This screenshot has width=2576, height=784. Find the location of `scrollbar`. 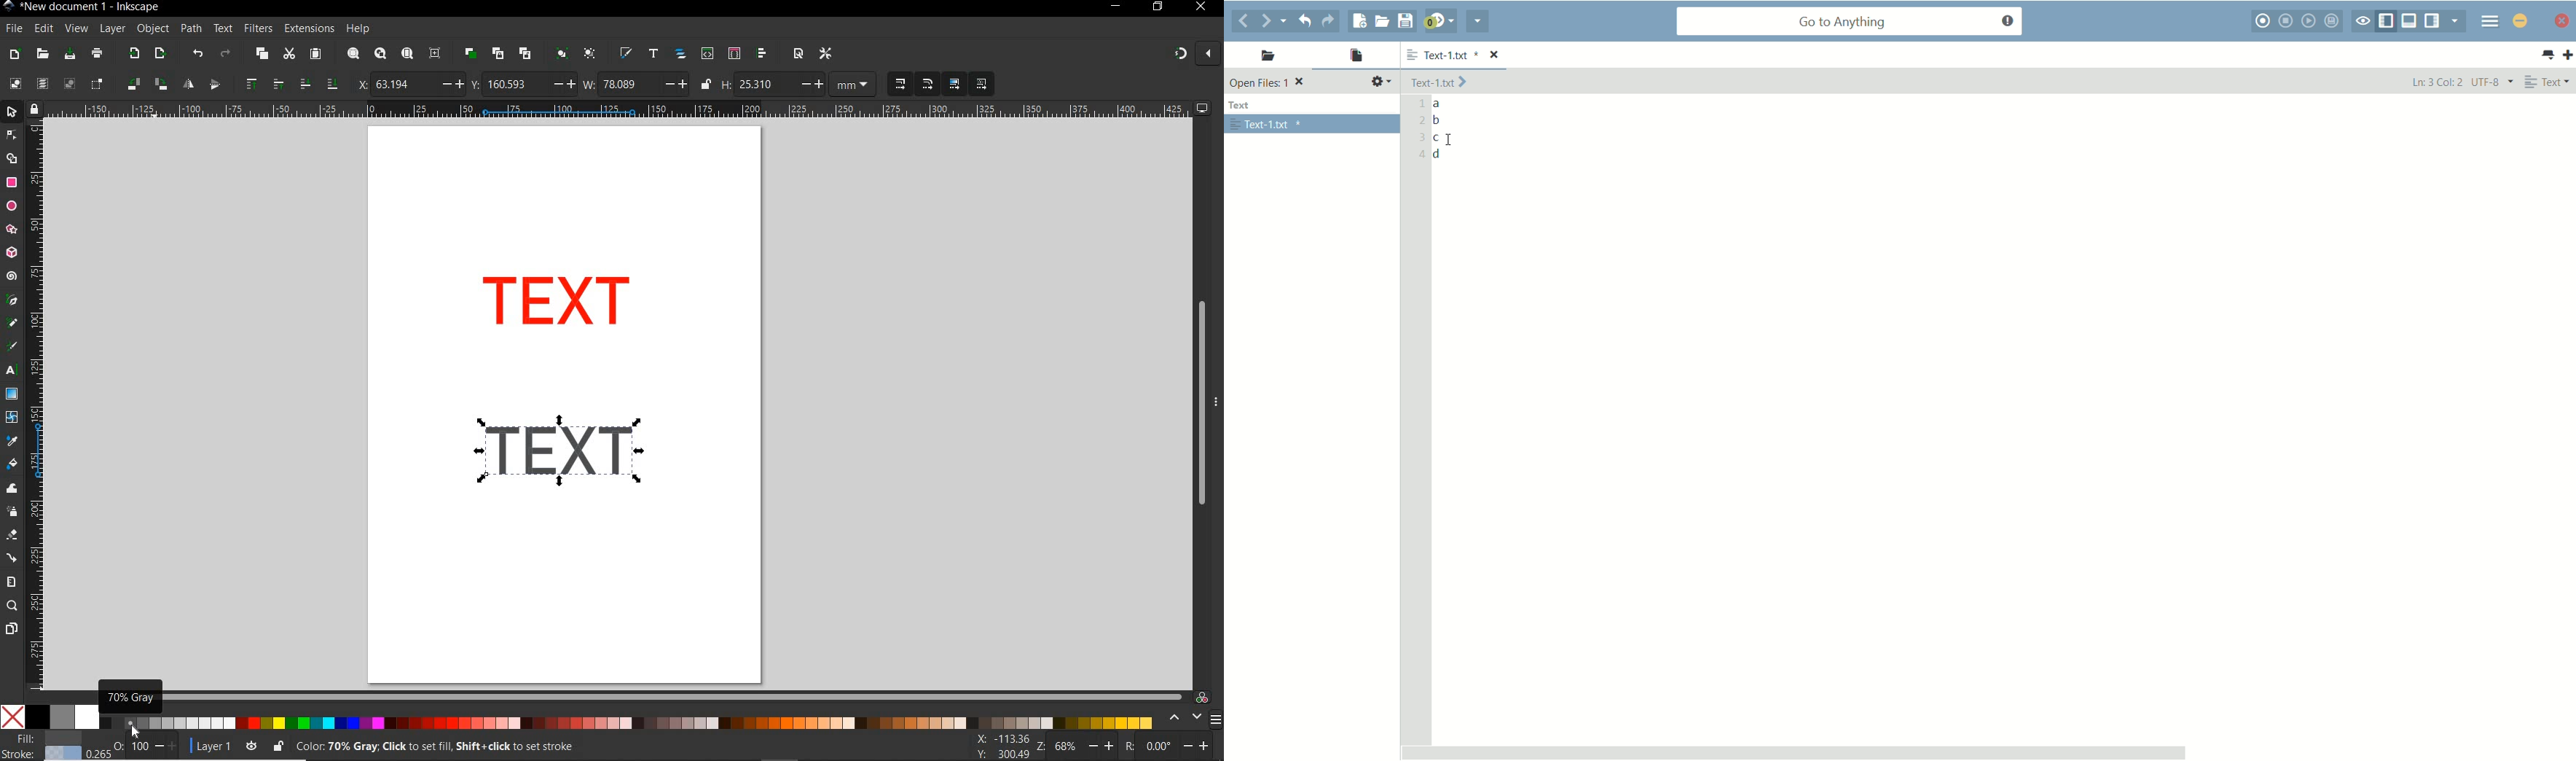

scrollbar is located at coordinates (673, 696).